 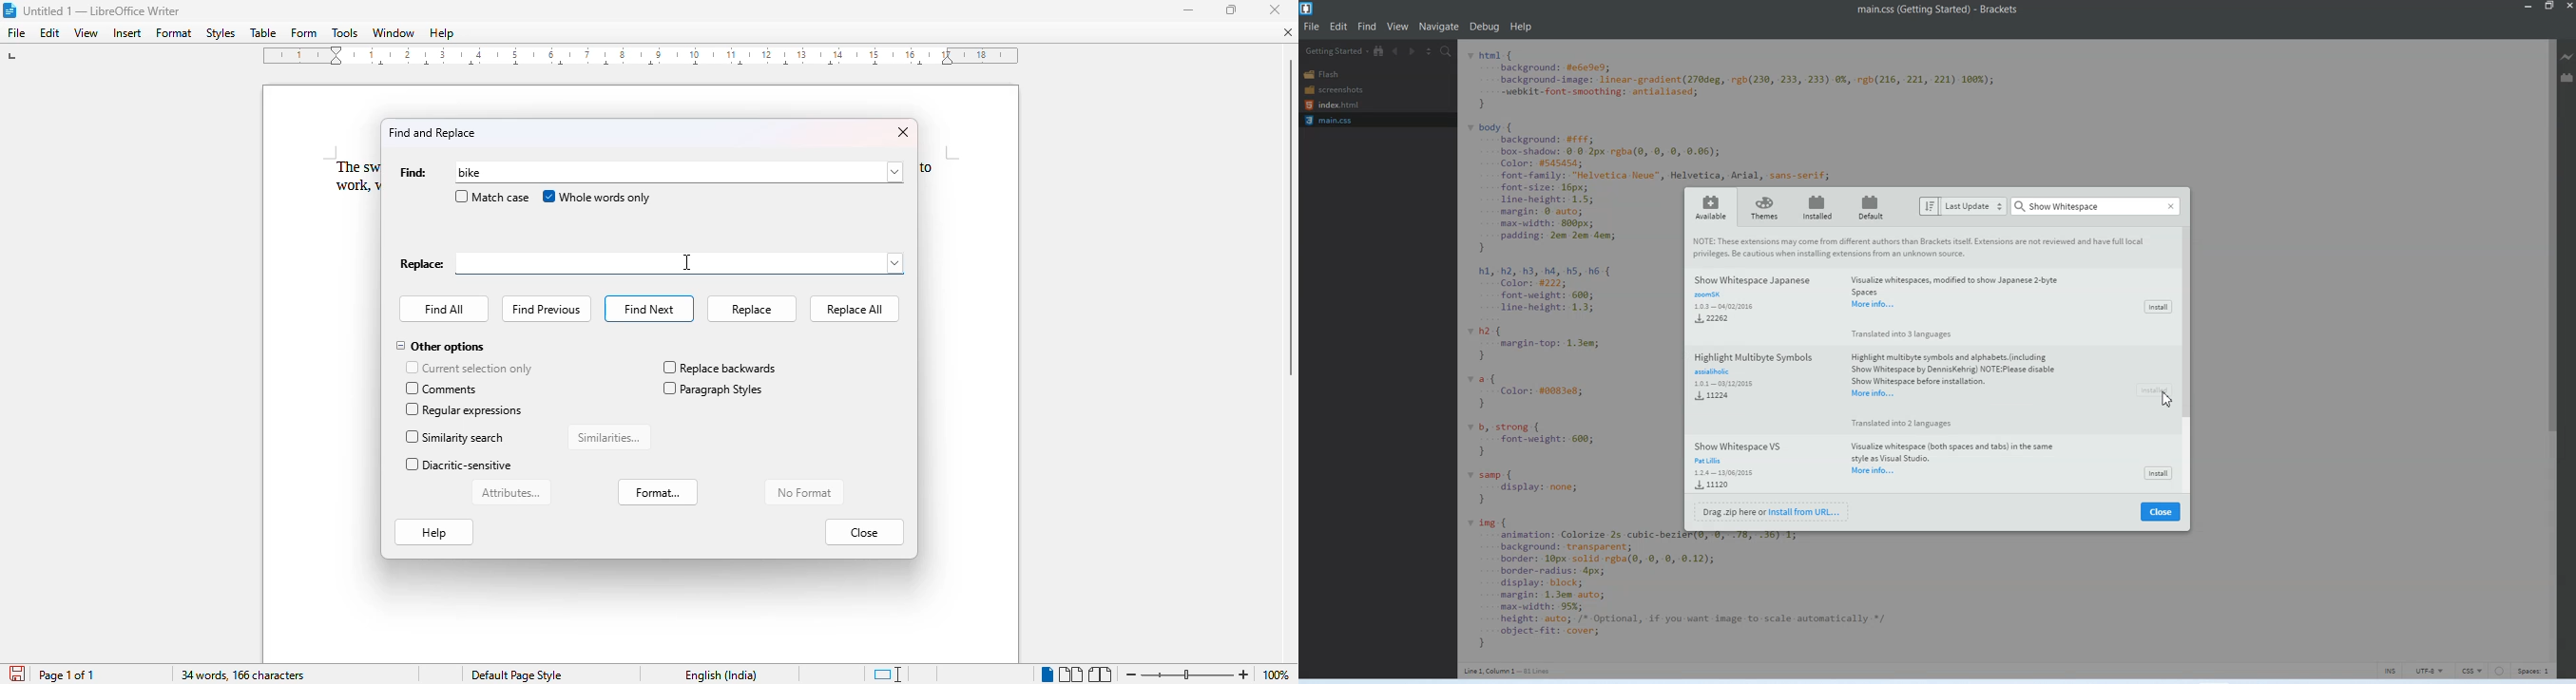 What do you see at coordinates (1330, 120) in the screenshot?
I see `Main.css` at bounding box center [1330, 120].